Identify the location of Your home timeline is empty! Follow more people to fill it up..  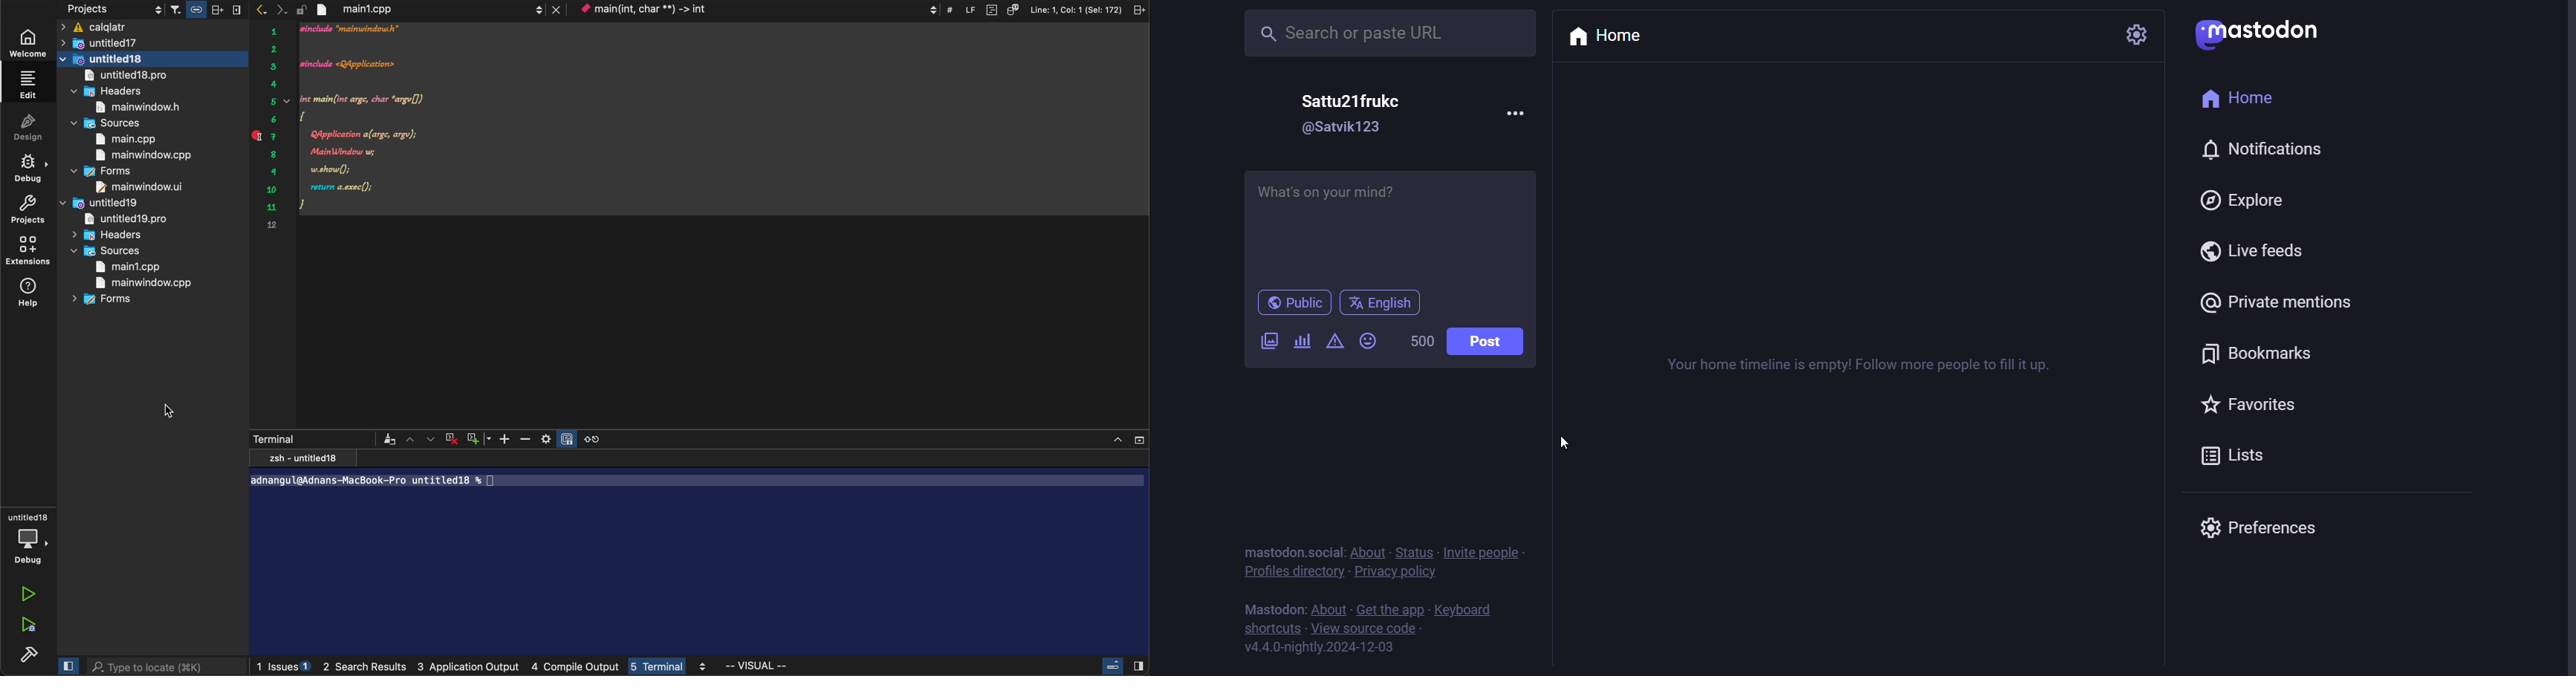
(1872, 365).